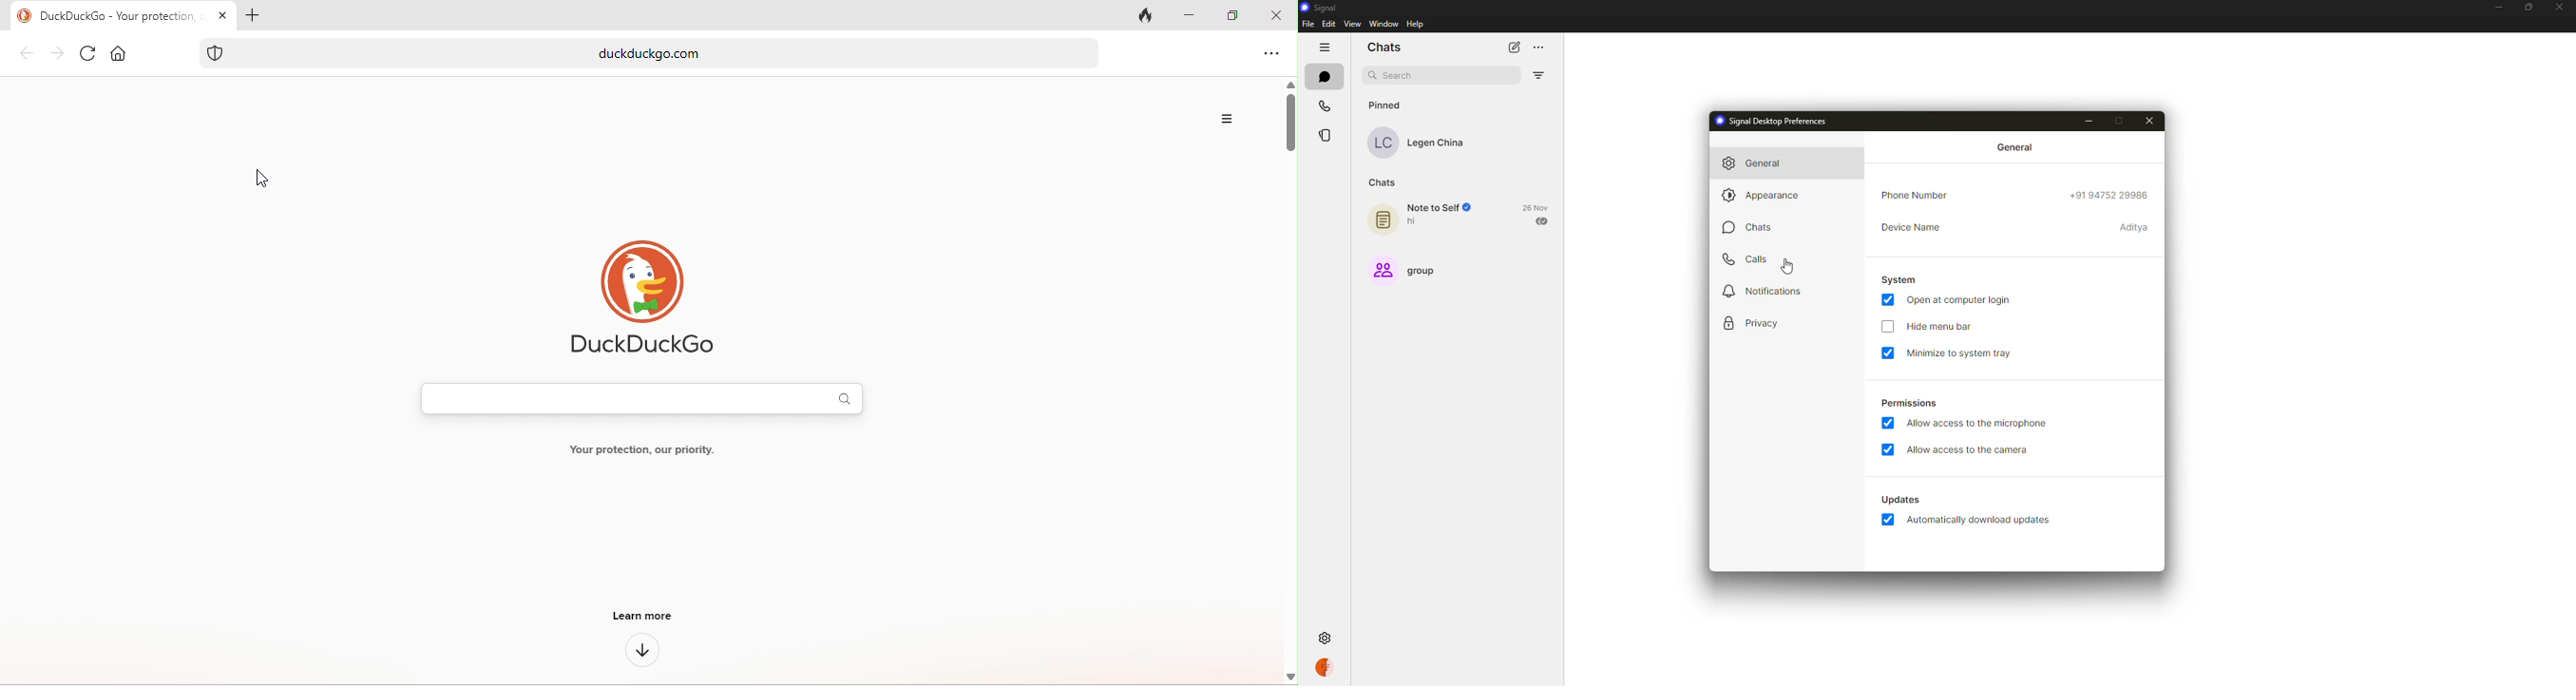  What do you see at coordinates (1439, 208) in the screenshot?
I see `note to self` at bounding box center [1439, 208].